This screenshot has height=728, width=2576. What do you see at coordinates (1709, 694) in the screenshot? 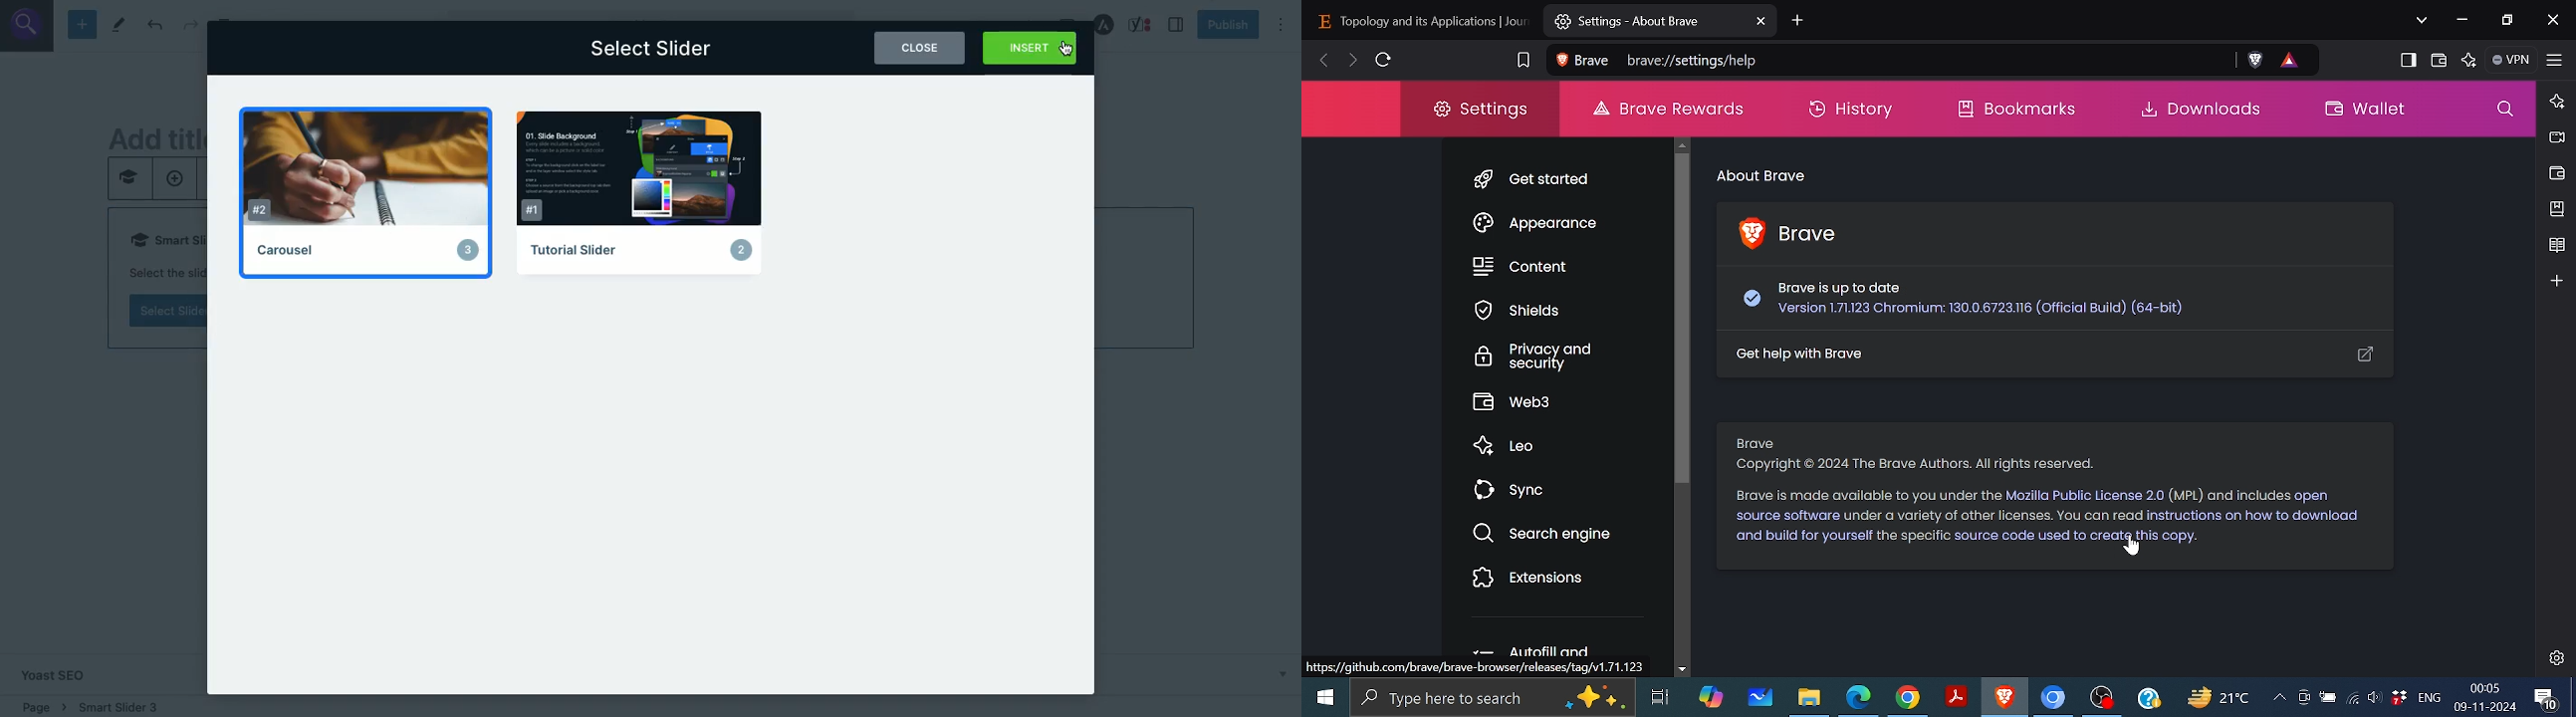
I see `Copilot` at bounding box center [1709, 694].